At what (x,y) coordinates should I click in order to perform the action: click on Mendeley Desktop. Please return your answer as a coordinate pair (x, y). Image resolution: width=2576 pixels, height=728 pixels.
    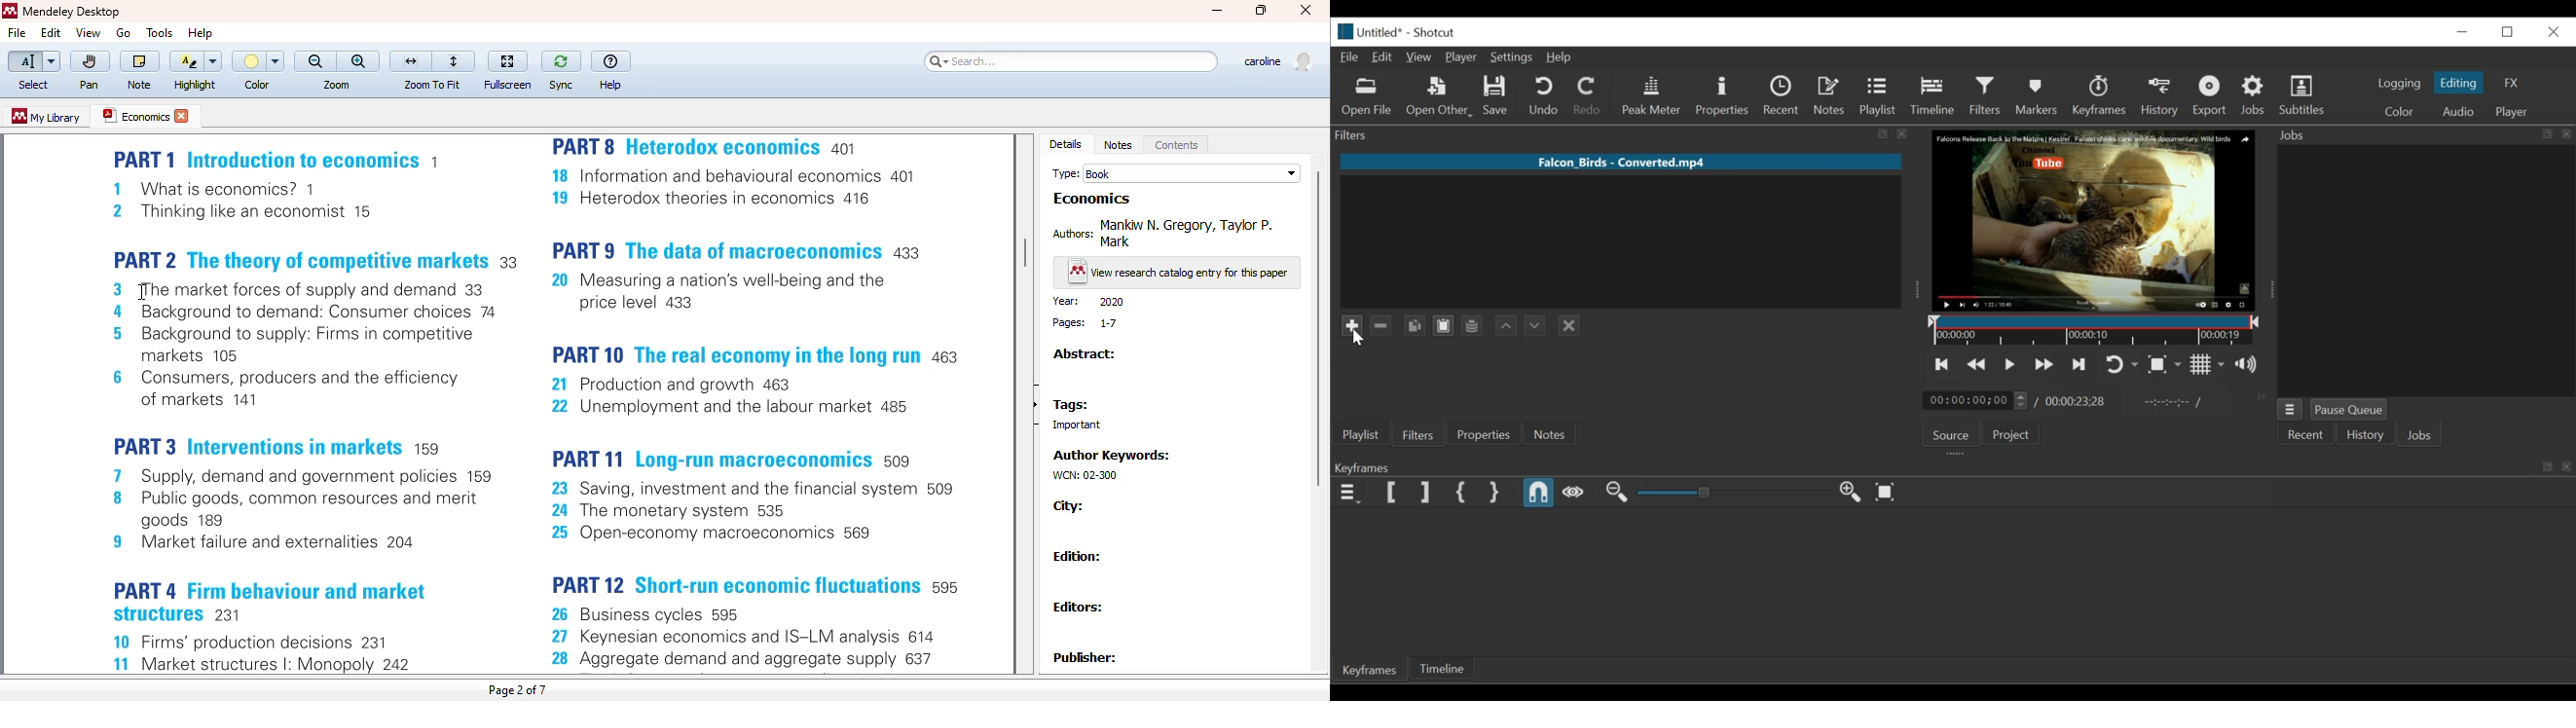
    Looking at the image, I should click on (67, 12).